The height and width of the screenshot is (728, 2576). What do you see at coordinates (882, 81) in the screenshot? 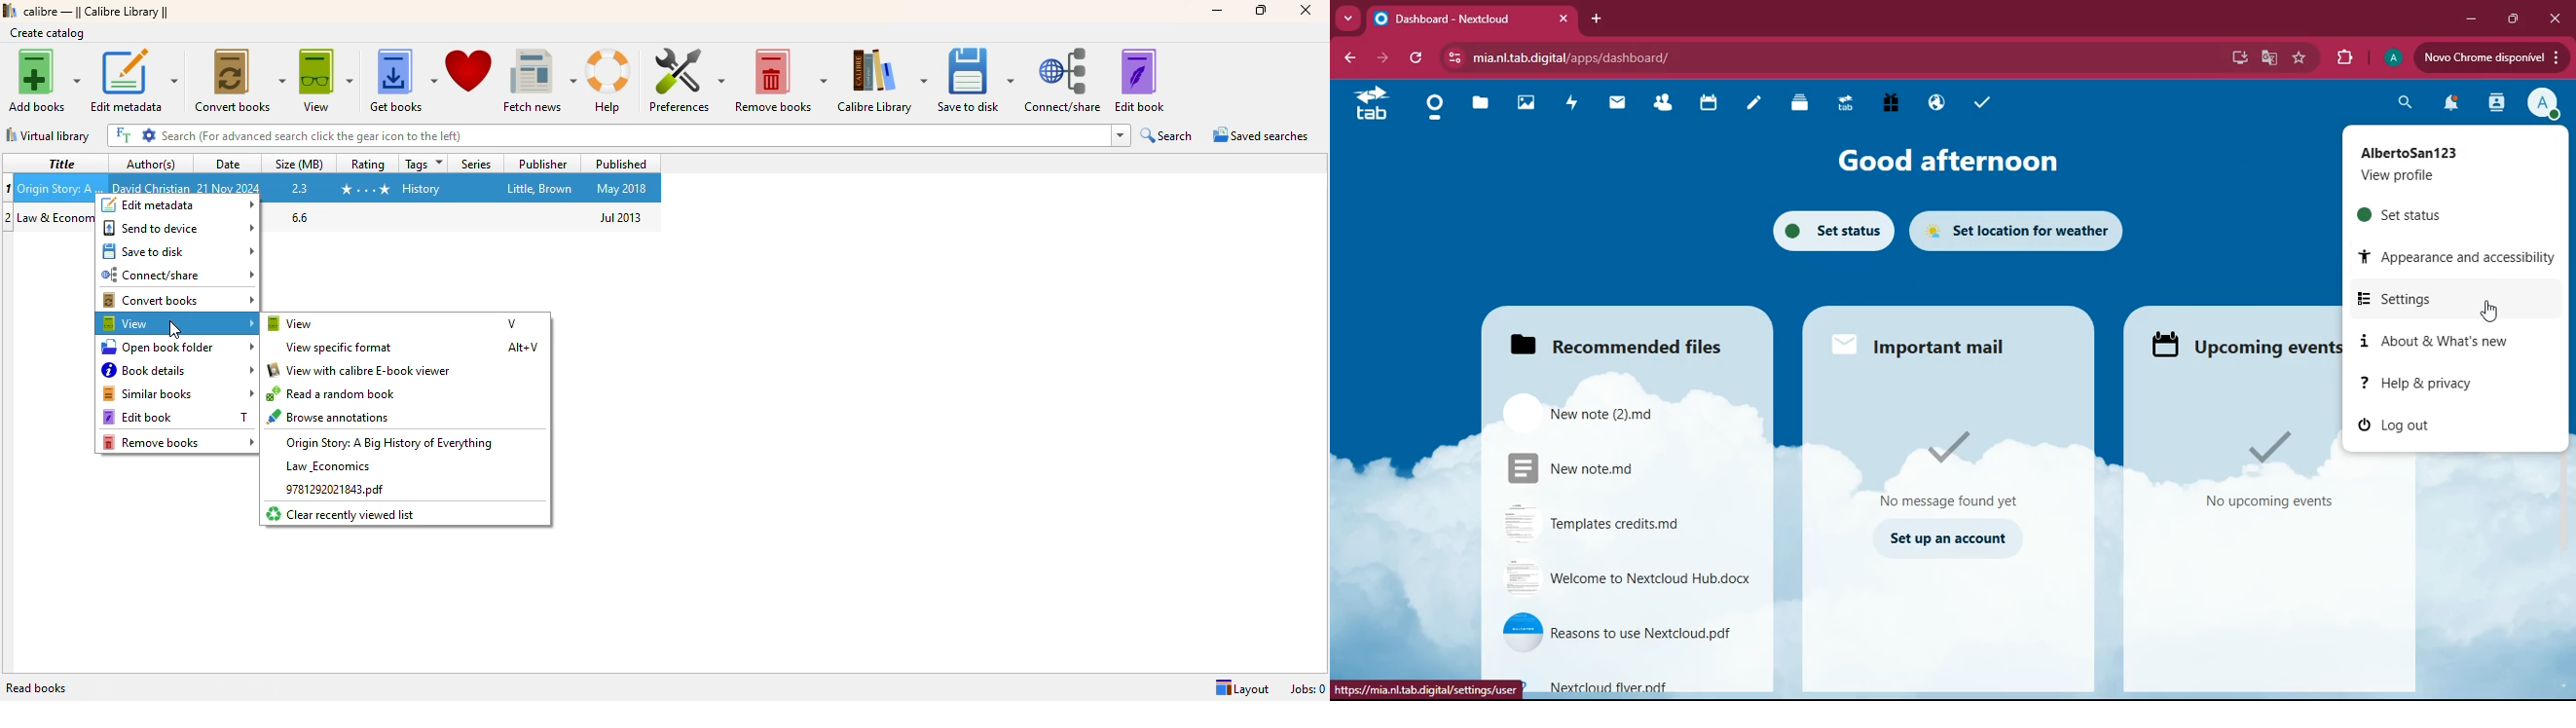
I see `calibre library` at bounding box center [882, 81].